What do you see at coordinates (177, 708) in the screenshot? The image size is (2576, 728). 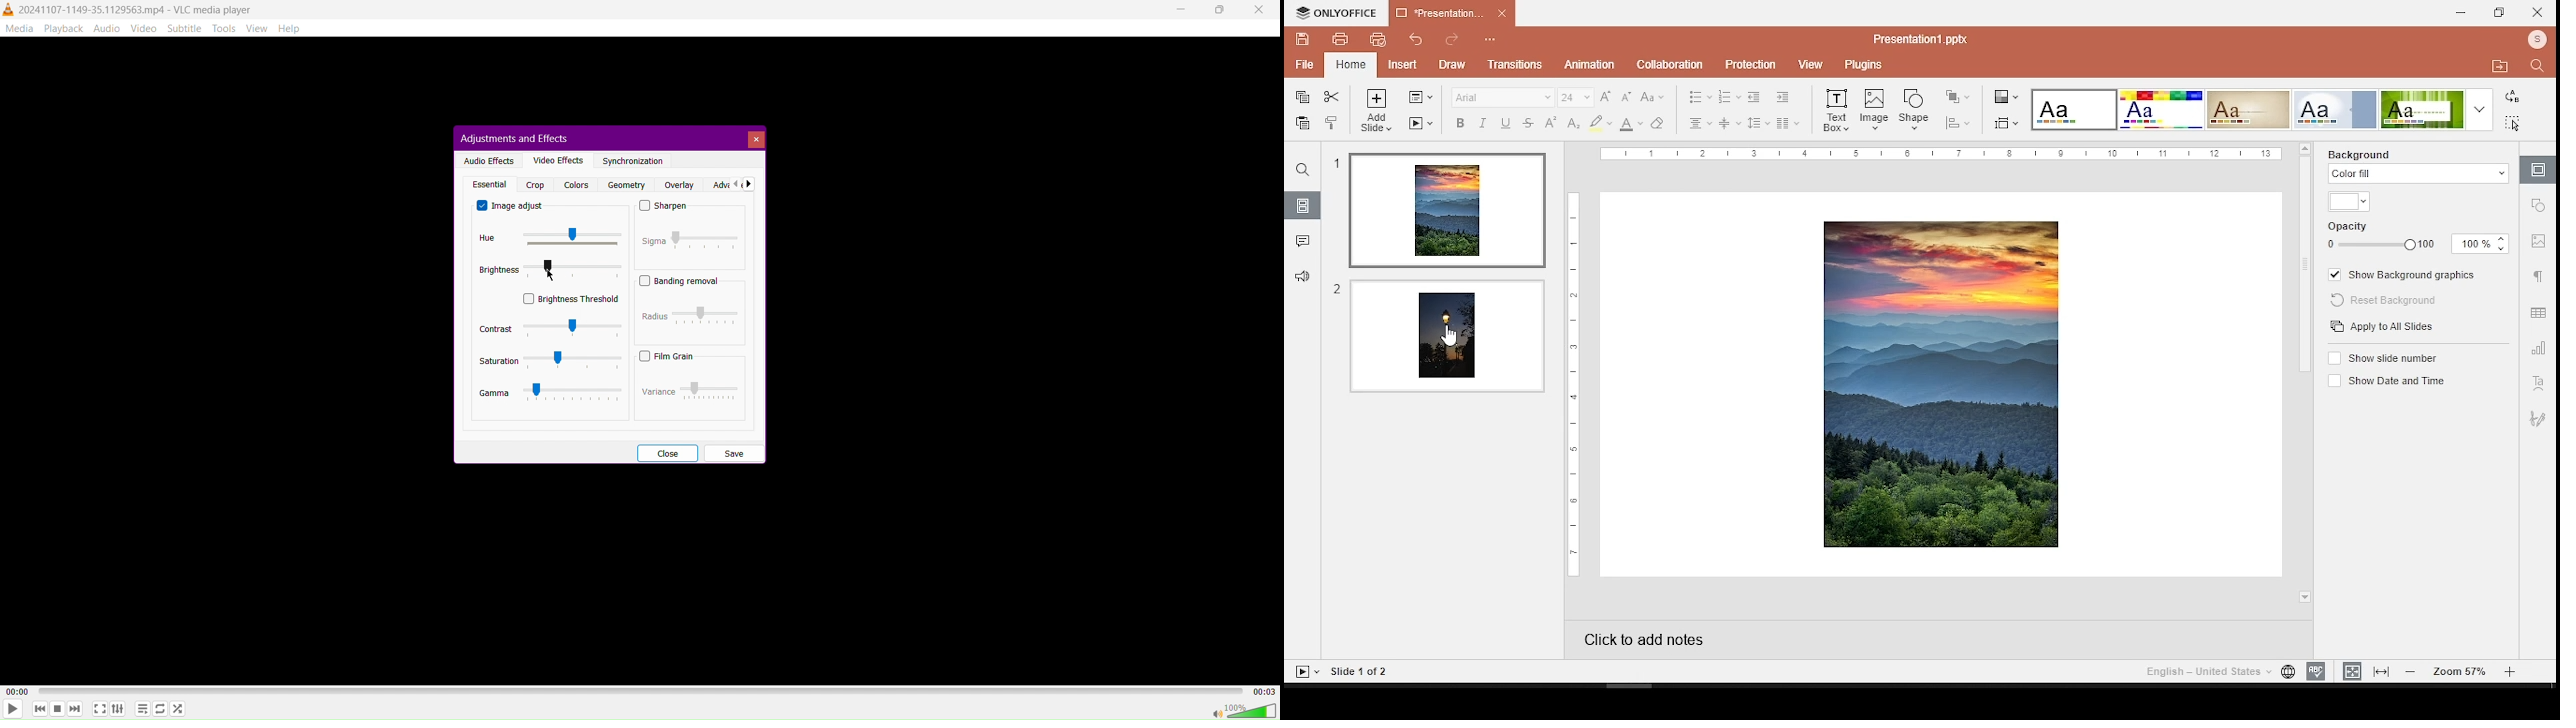 I see `Random` at bounding box center [177, 708].